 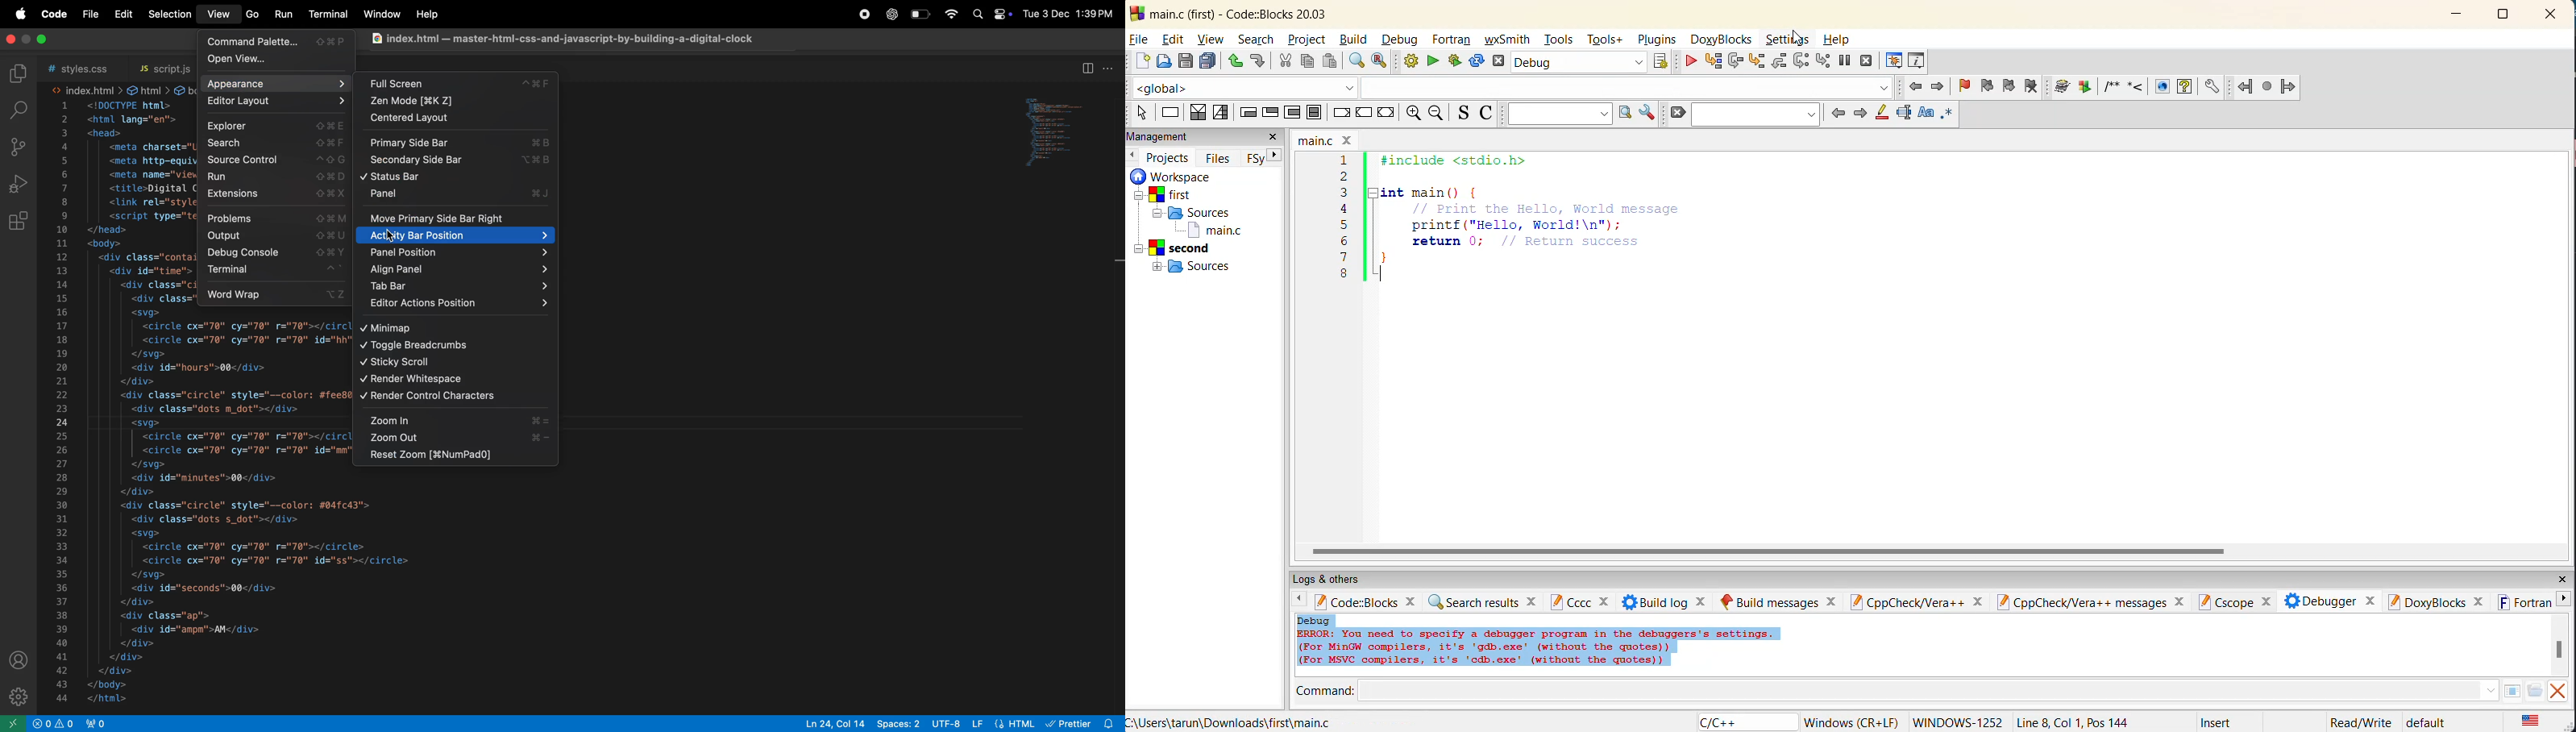 What do you see at coordinates (1087, 68) in the screenshot?
I see `split editor` at bounding box center [1087, 68].